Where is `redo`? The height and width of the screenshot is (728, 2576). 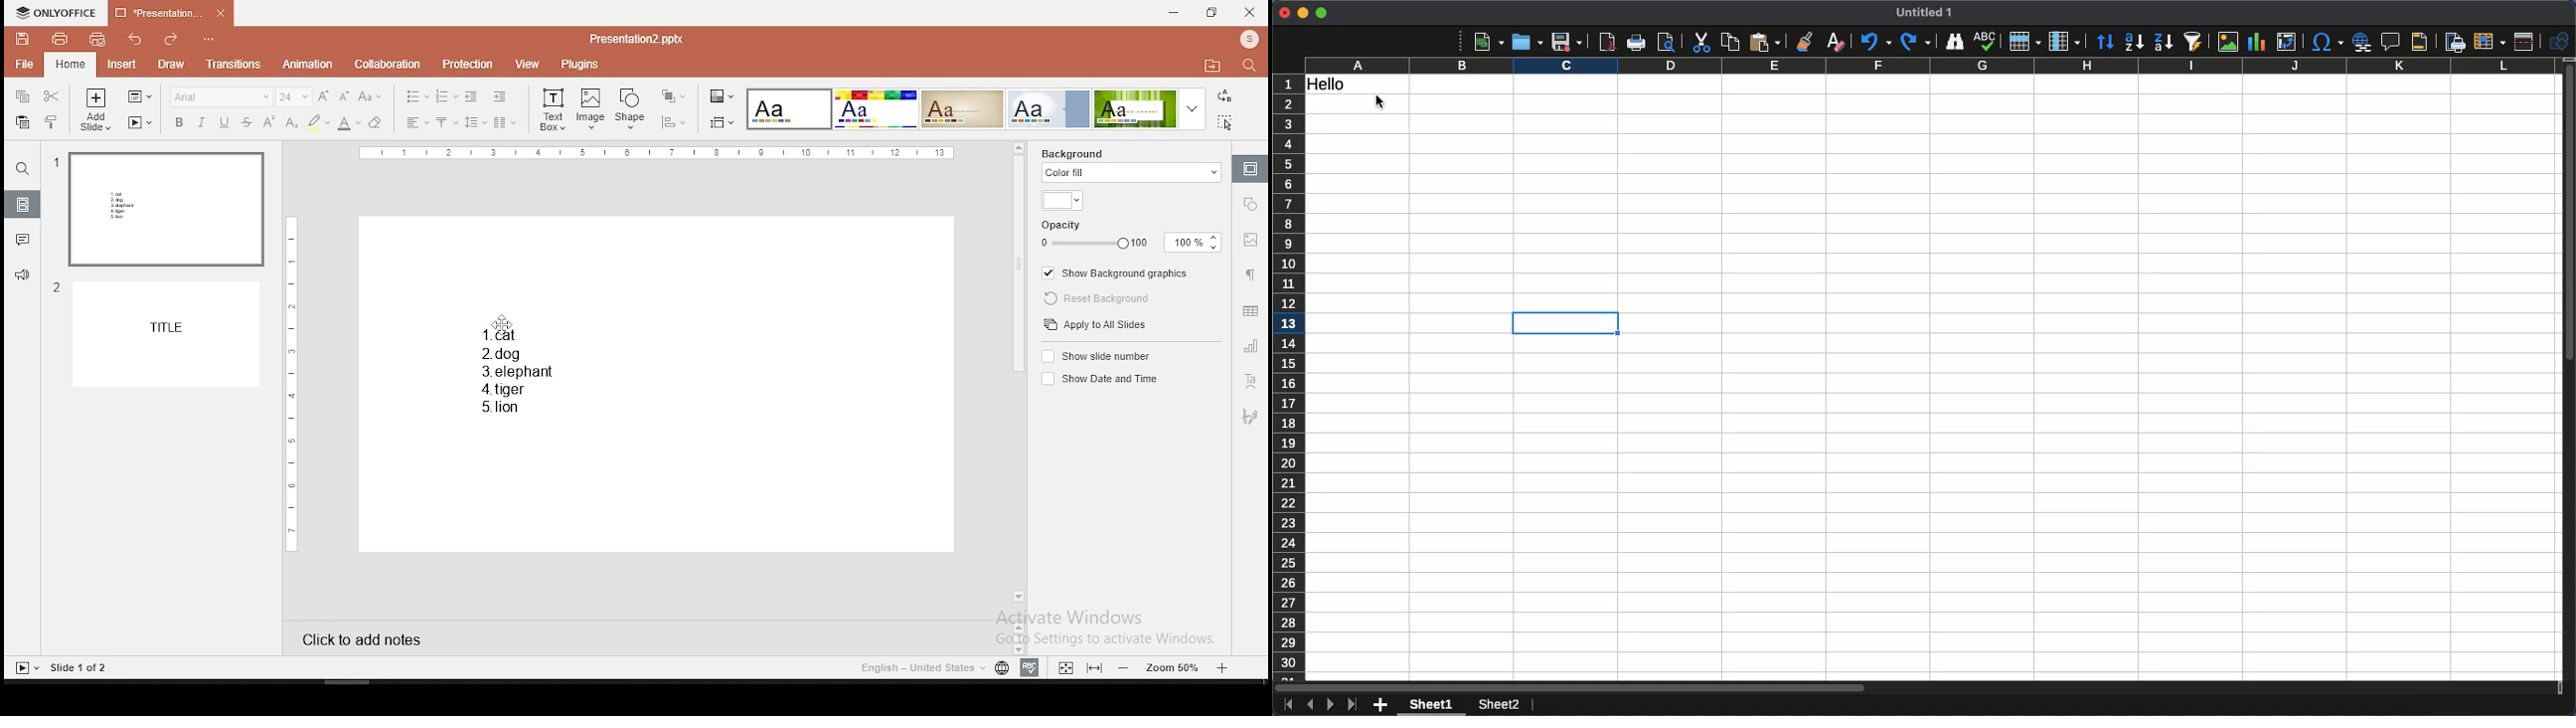 redo is located at coordinates (172, 42).